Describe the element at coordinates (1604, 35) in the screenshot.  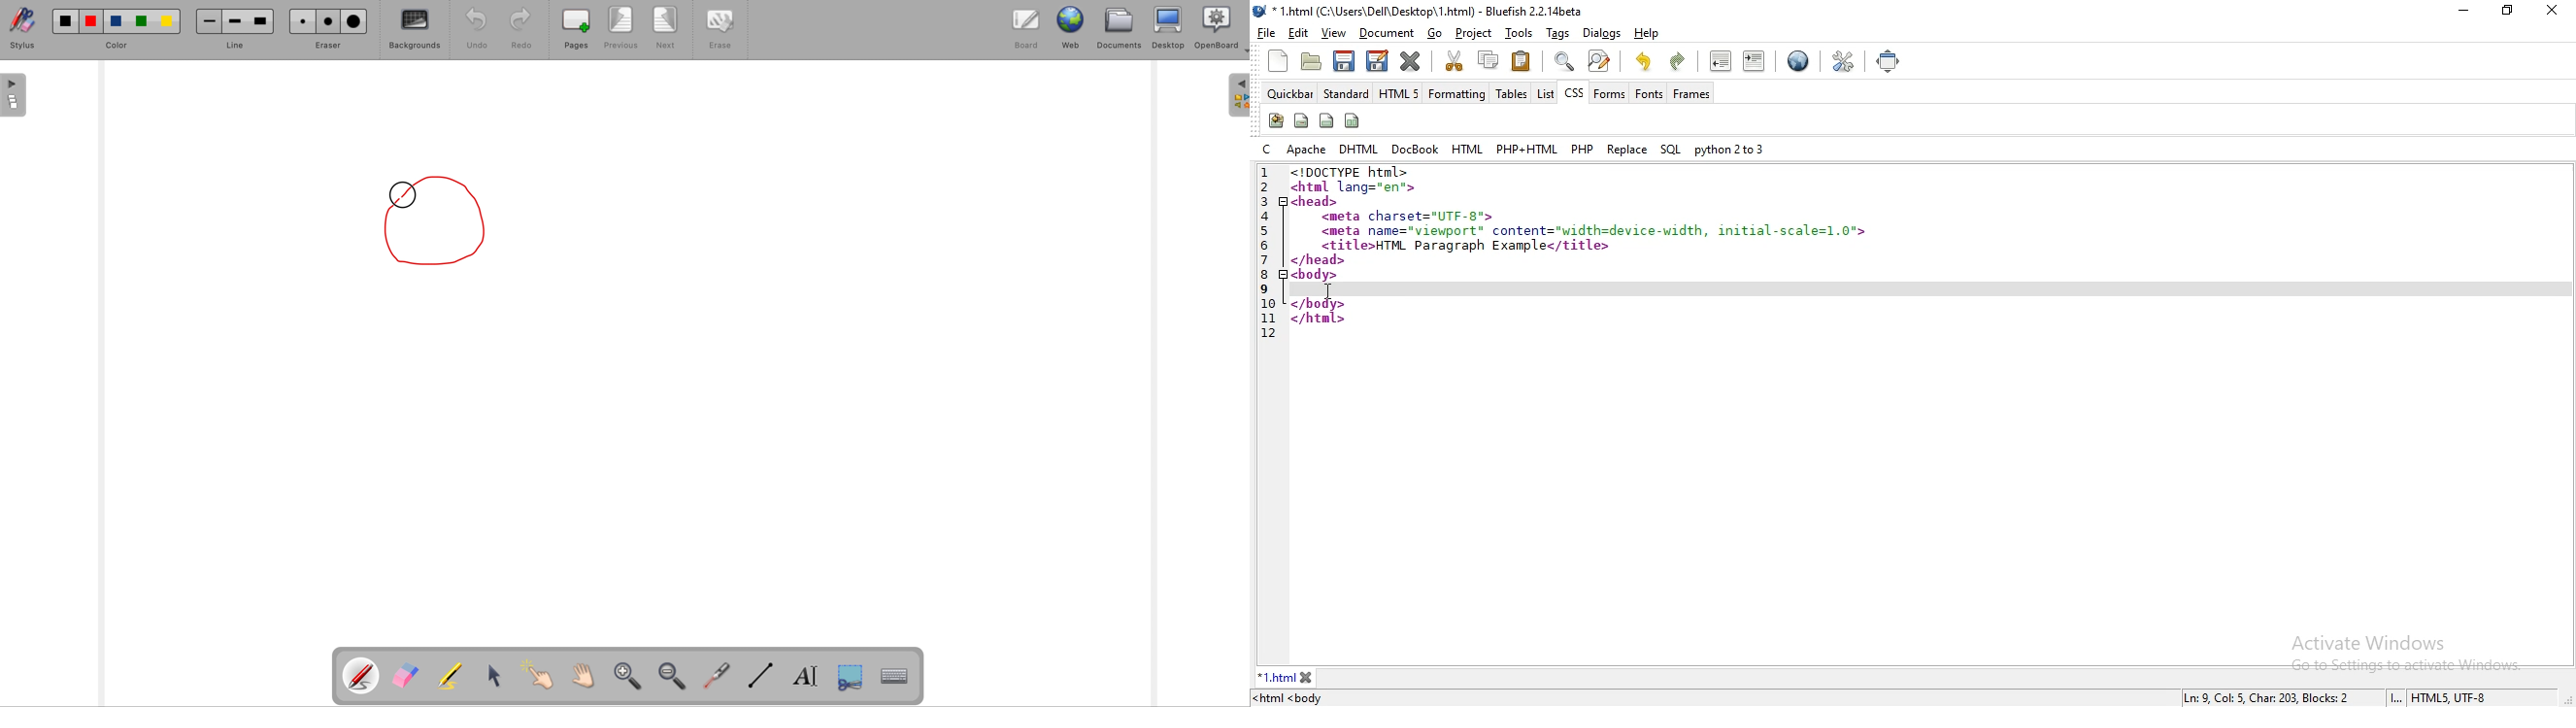
I see `dialogs` at that location.